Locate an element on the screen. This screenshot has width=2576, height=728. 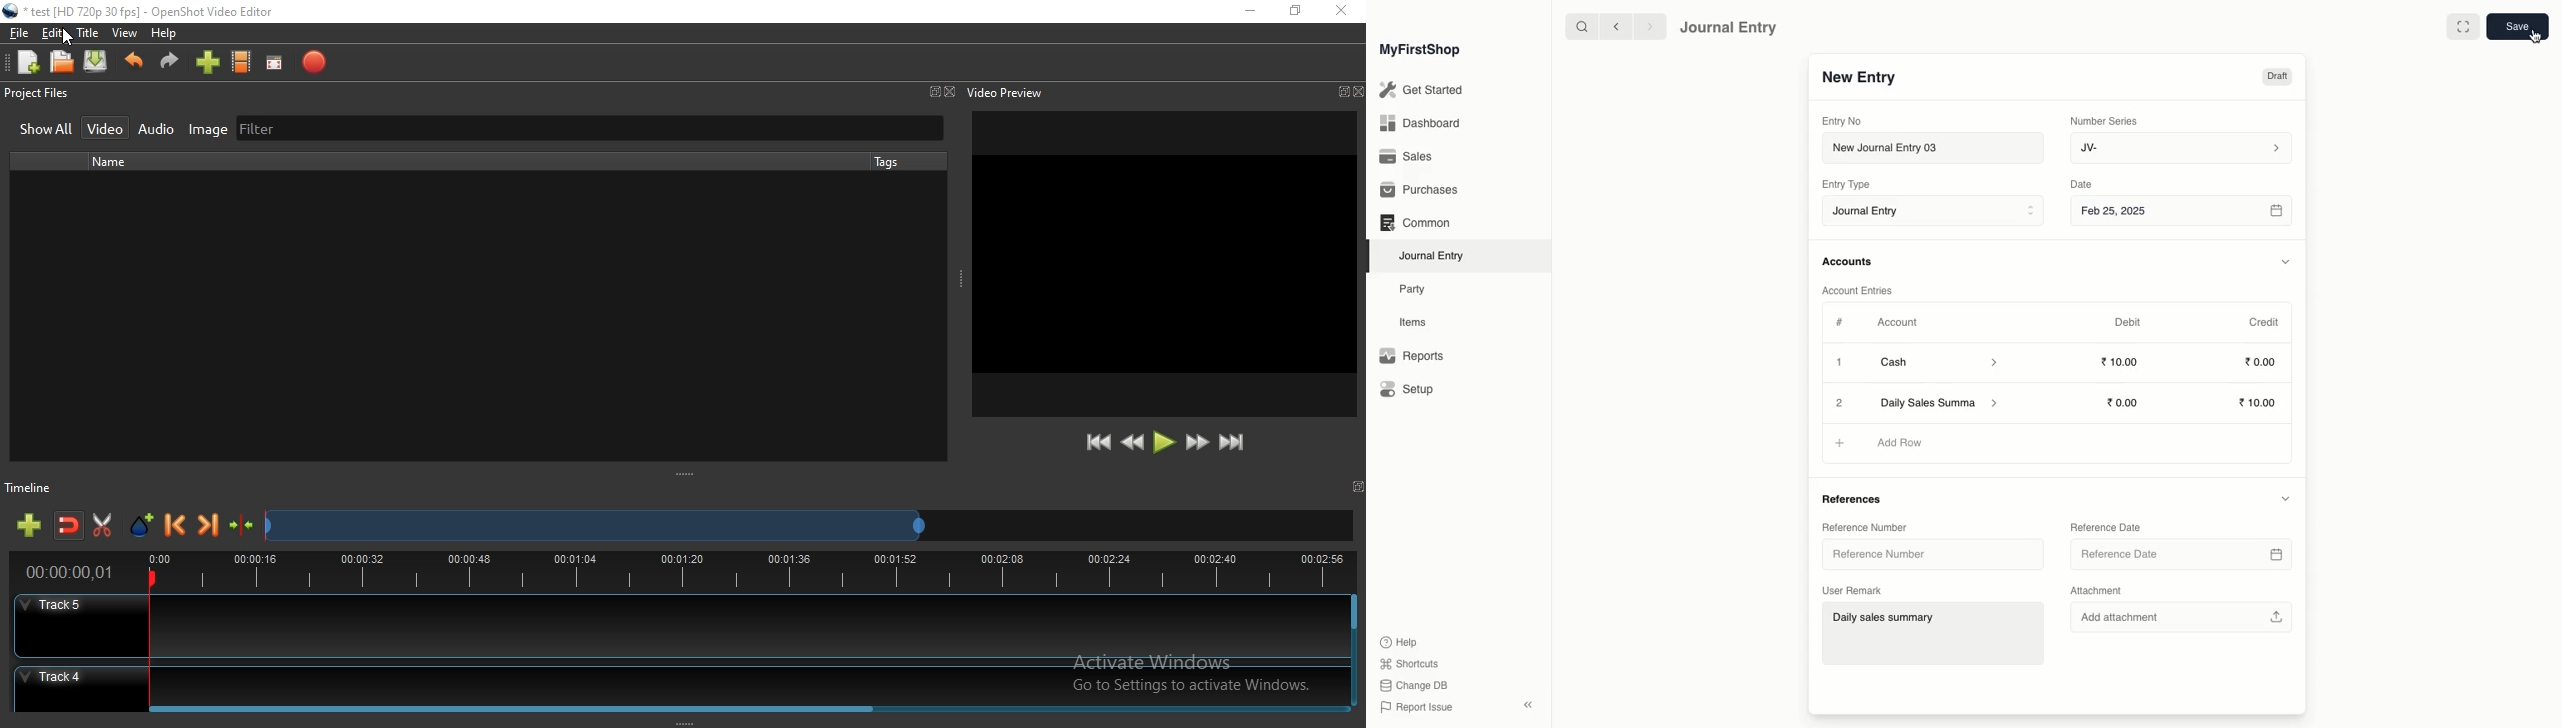
Jump to end is located at coordinates (1233, 443).